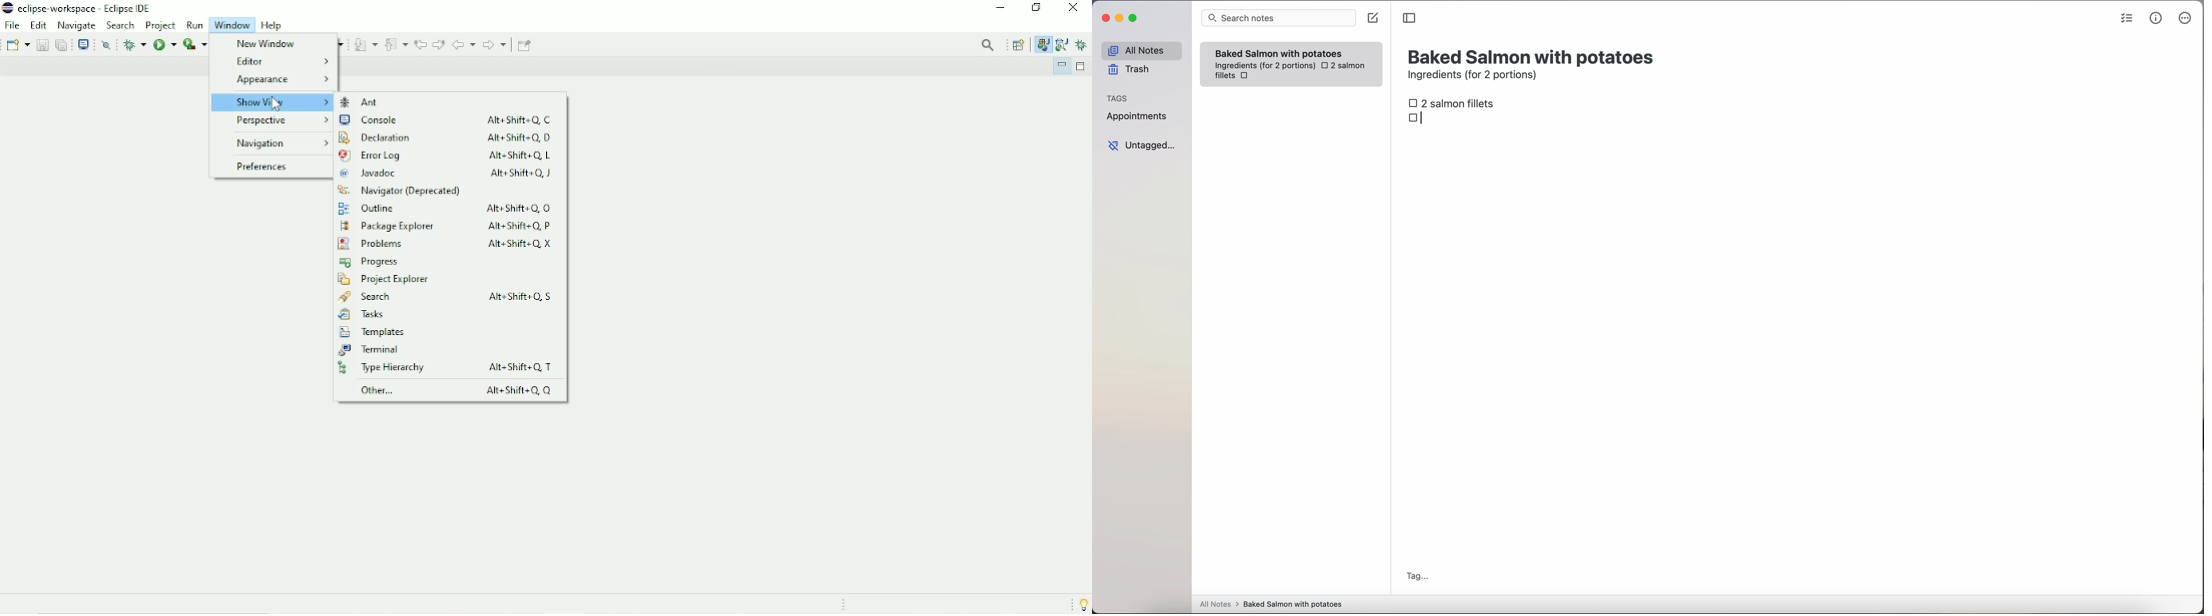 This screenshot has width=2212, height=616. I want to click on ingredientes (for 2 portions), so click(1264, 66).